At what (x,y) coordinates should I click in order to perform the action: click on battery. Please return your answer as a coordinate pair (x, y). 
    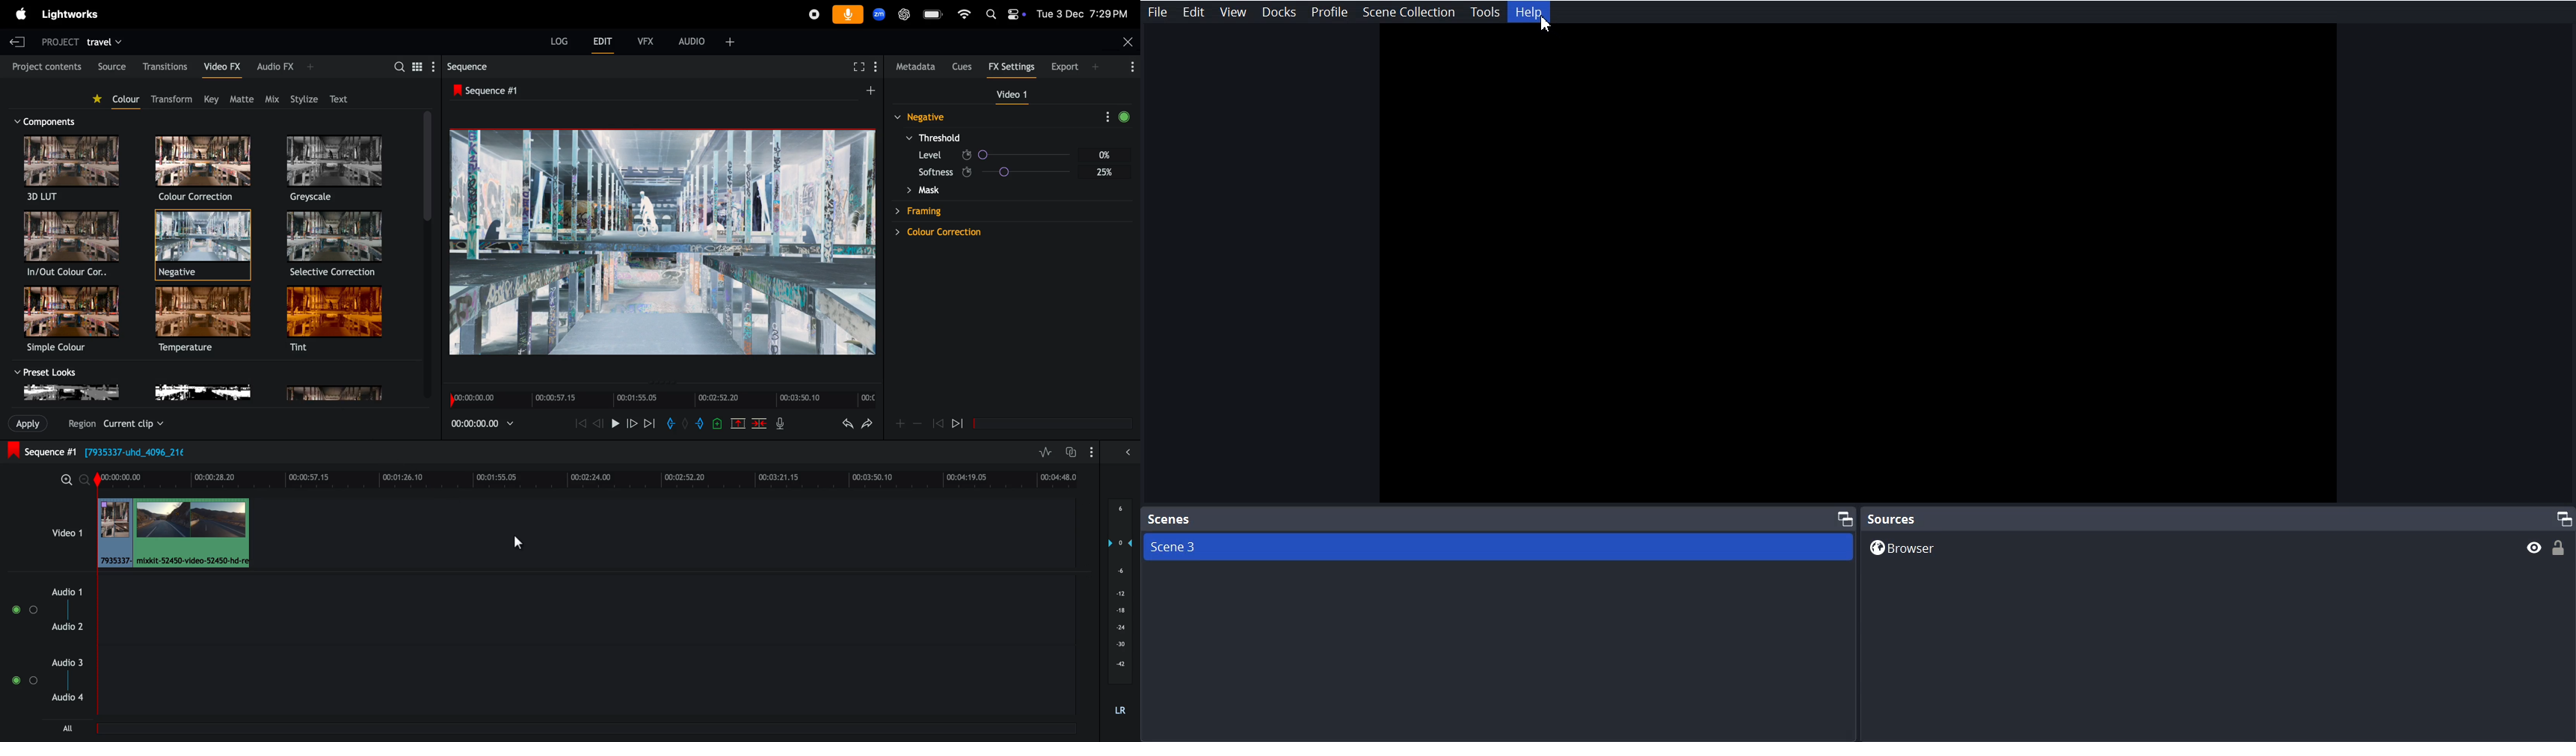
    Looking at the image, I should click on (933, 14).